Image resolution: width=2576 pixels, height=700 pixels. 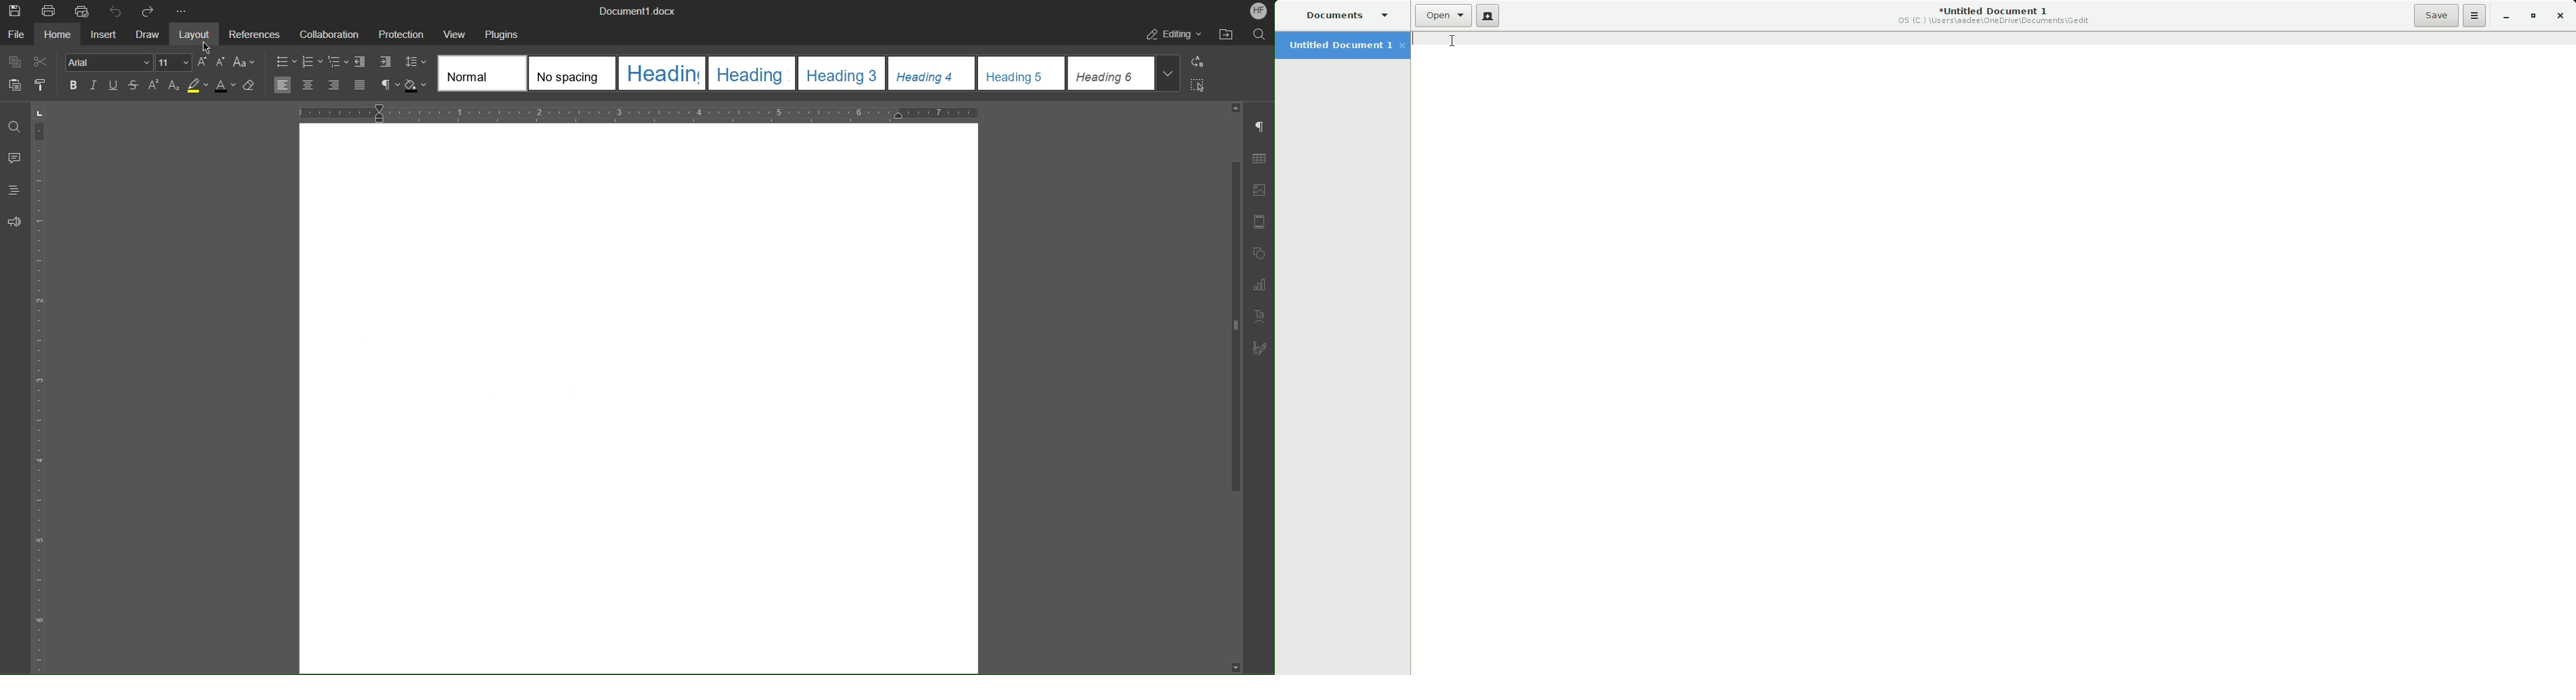 I want to click on Non-Printing Character, so click(x=389, y=85).